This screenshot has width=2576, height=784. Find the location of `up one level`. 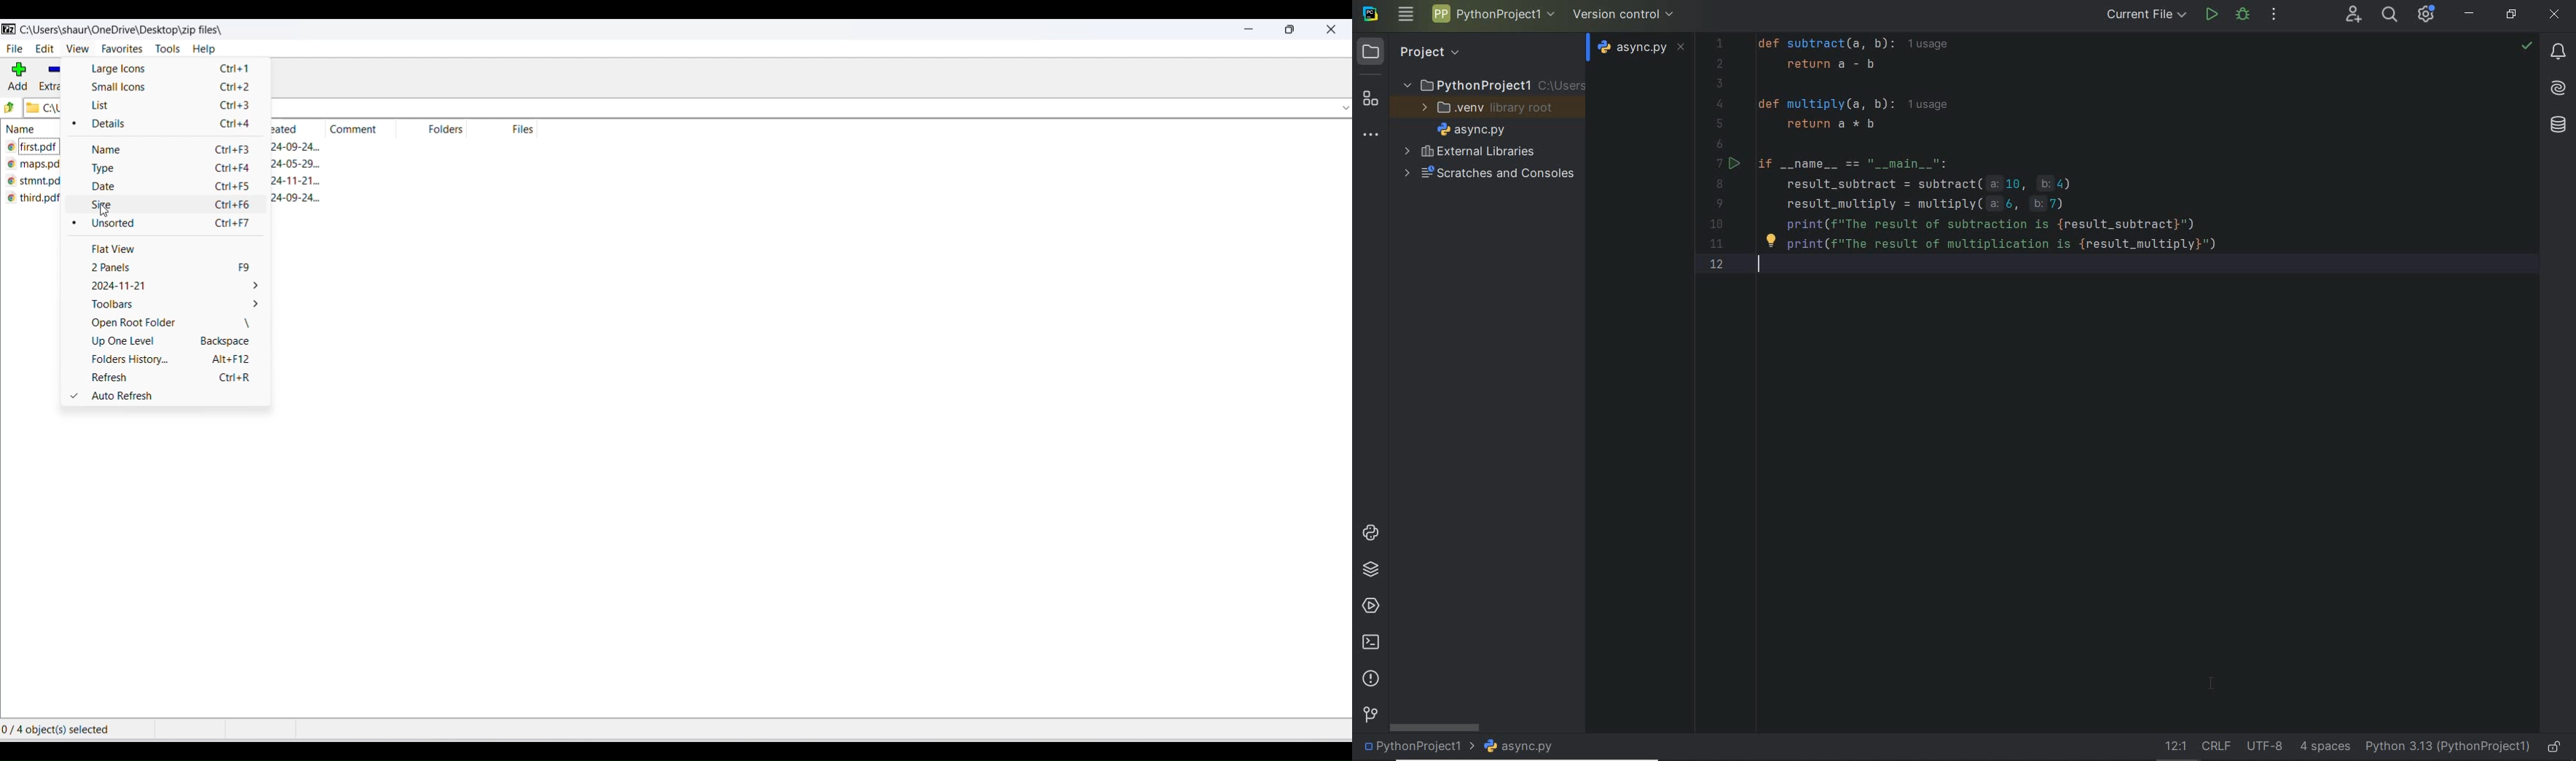

up one level is located at coordinates (172, 342).